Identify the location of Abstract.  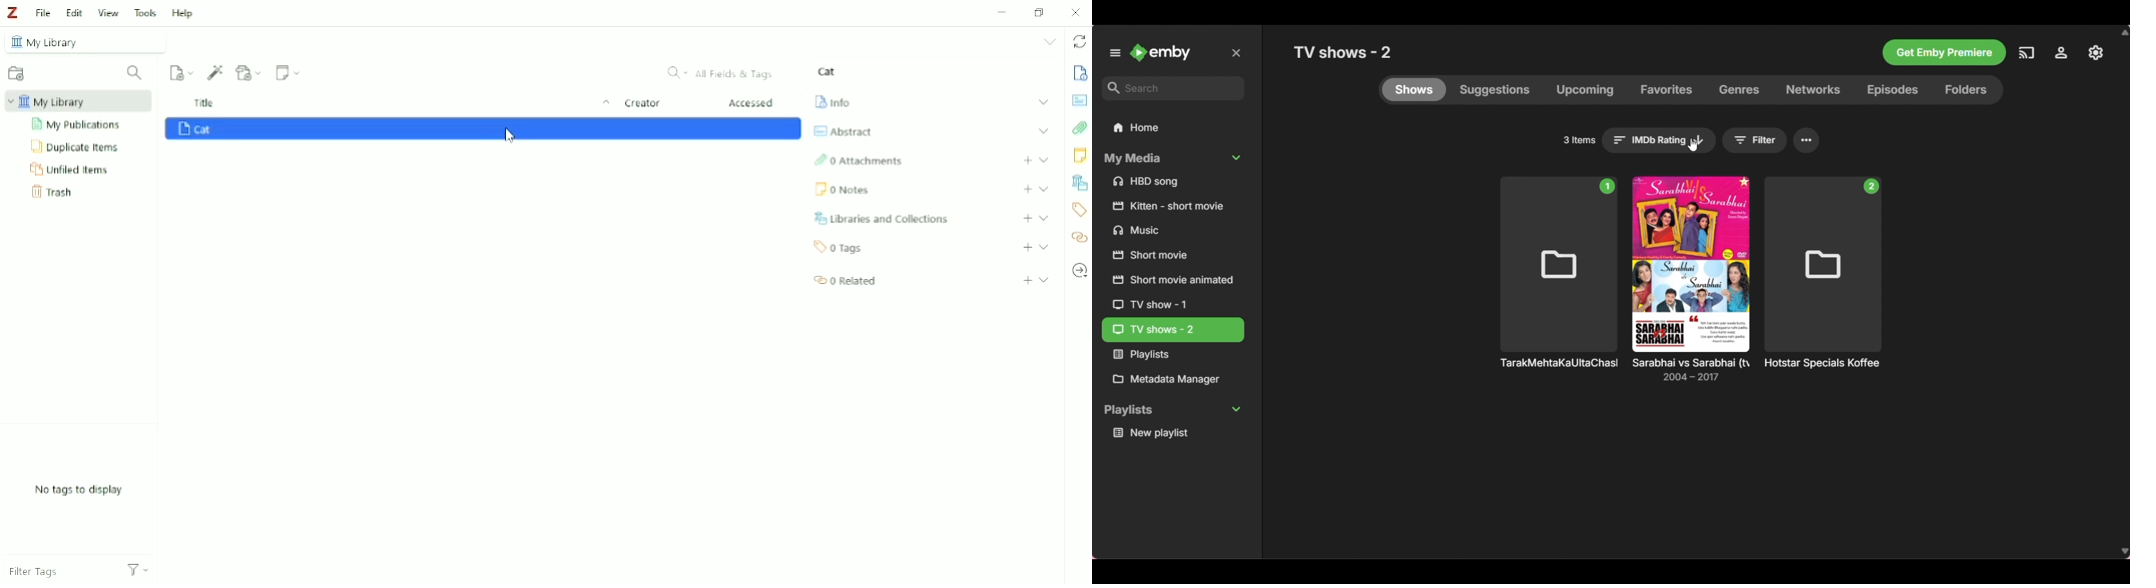
(841, 131).